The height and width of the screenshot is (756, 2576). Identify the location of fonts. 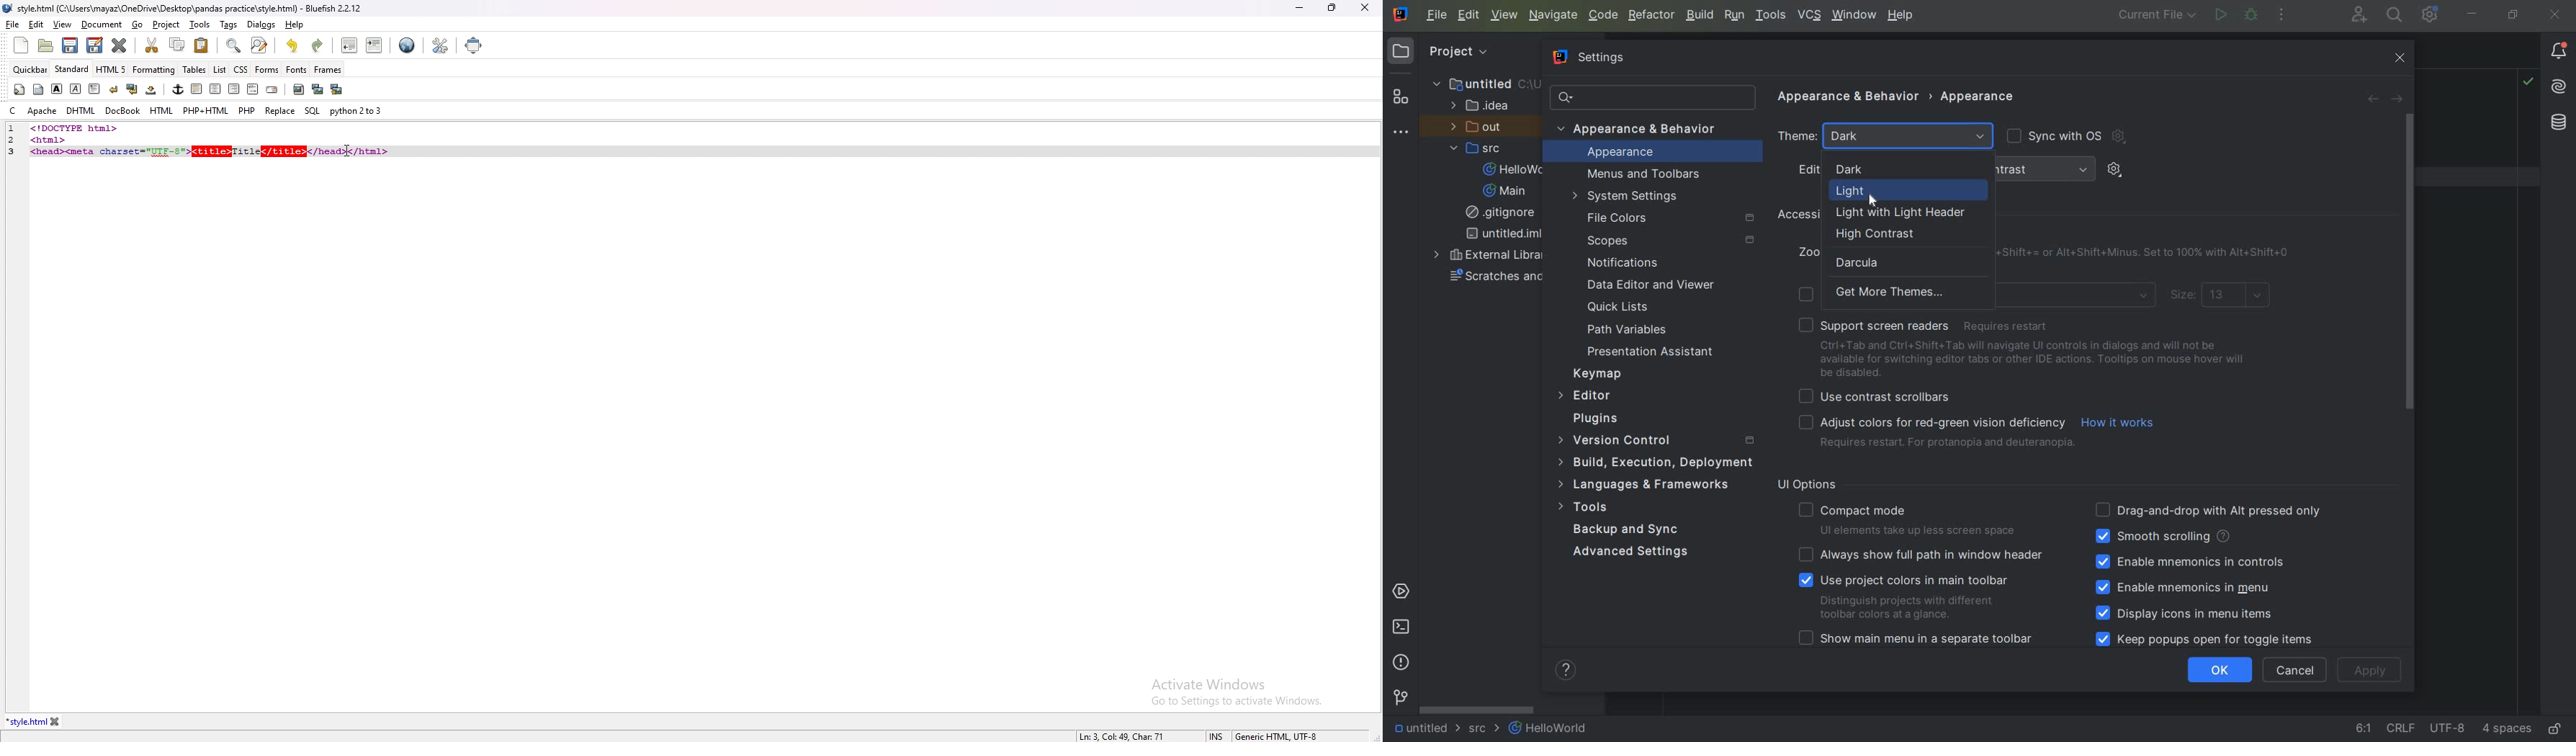
(297, 69).